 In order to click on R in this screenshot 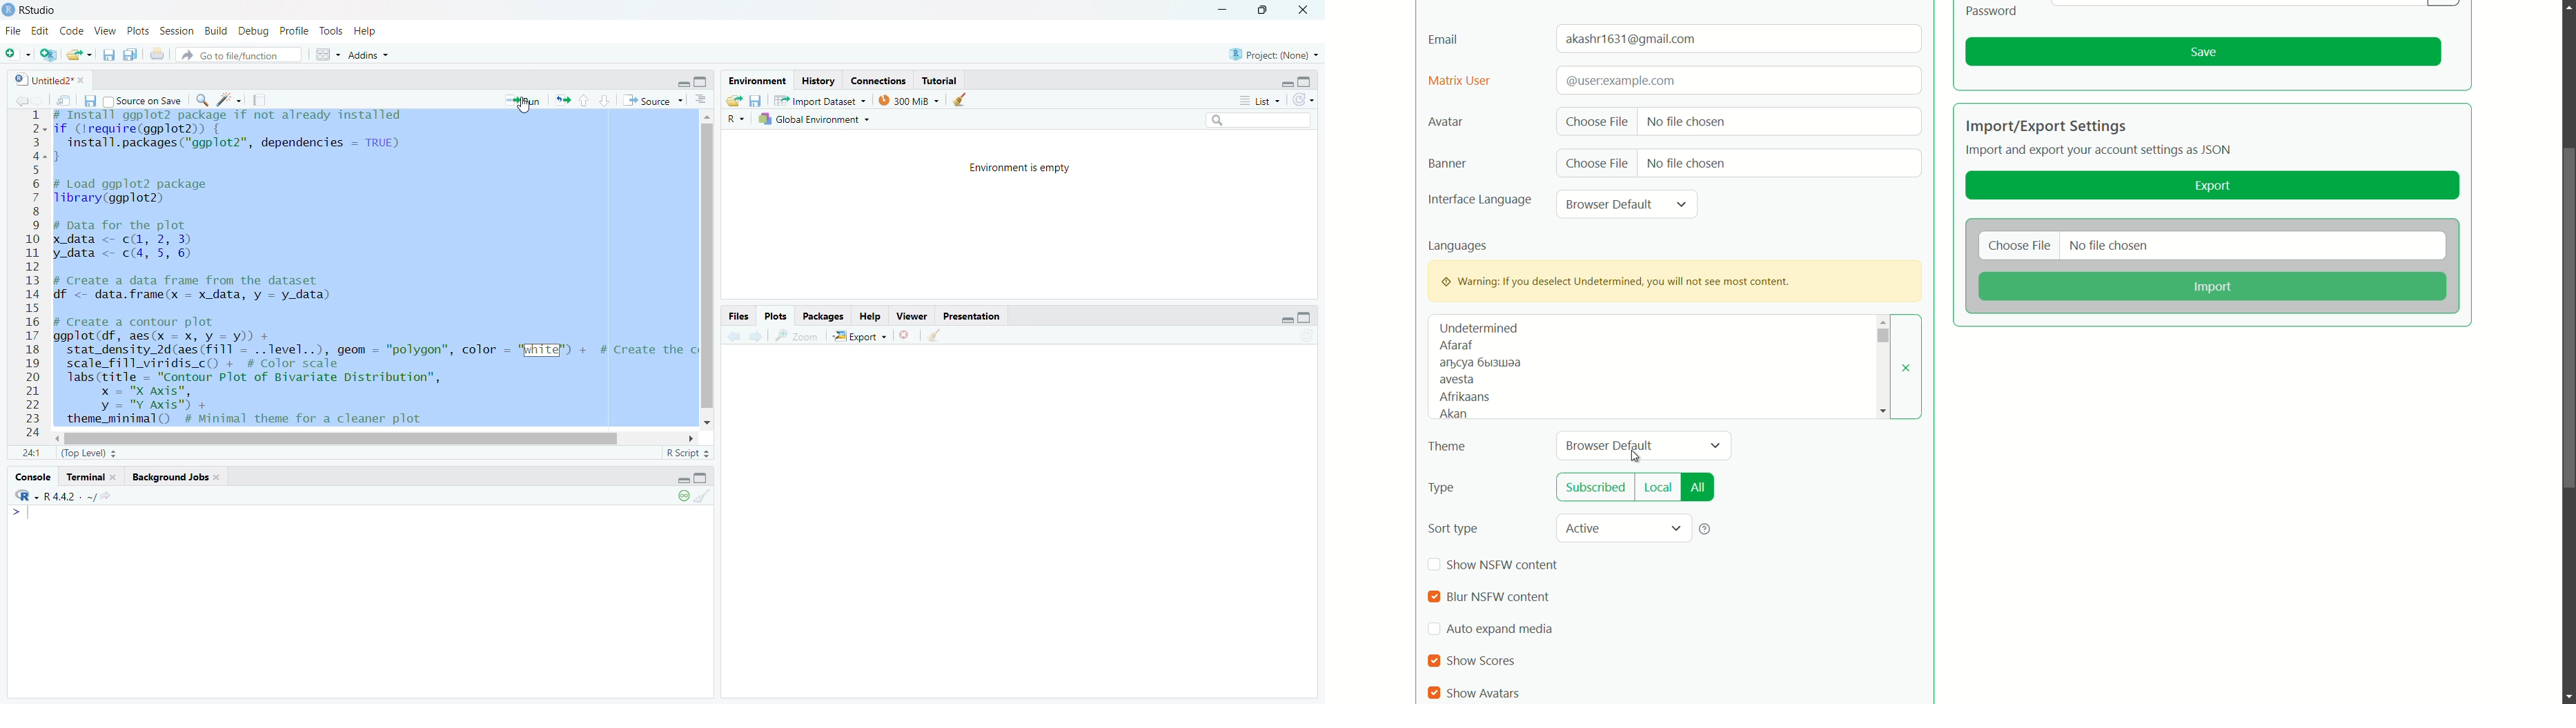, I will do `click(734, 119)`.